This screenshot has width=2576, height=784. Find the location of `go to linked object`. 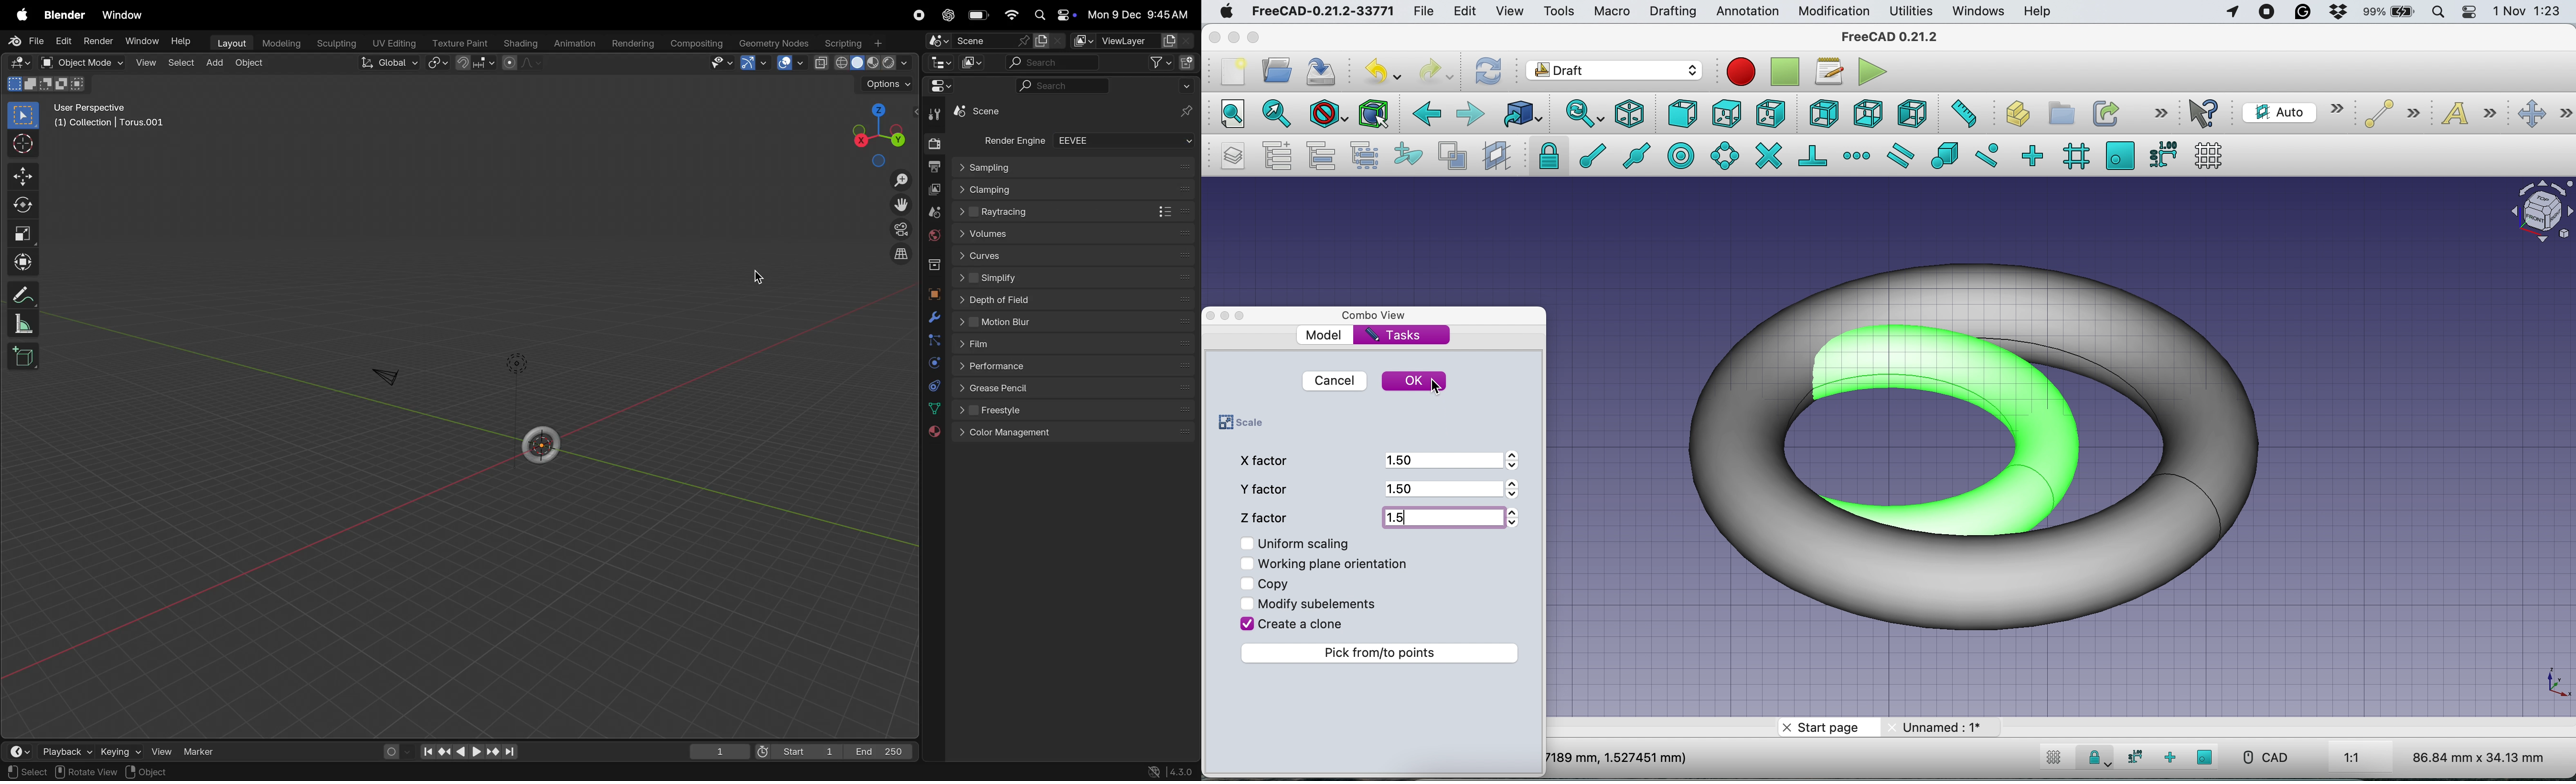

go to linked object is located at coordinates (1521, 113).